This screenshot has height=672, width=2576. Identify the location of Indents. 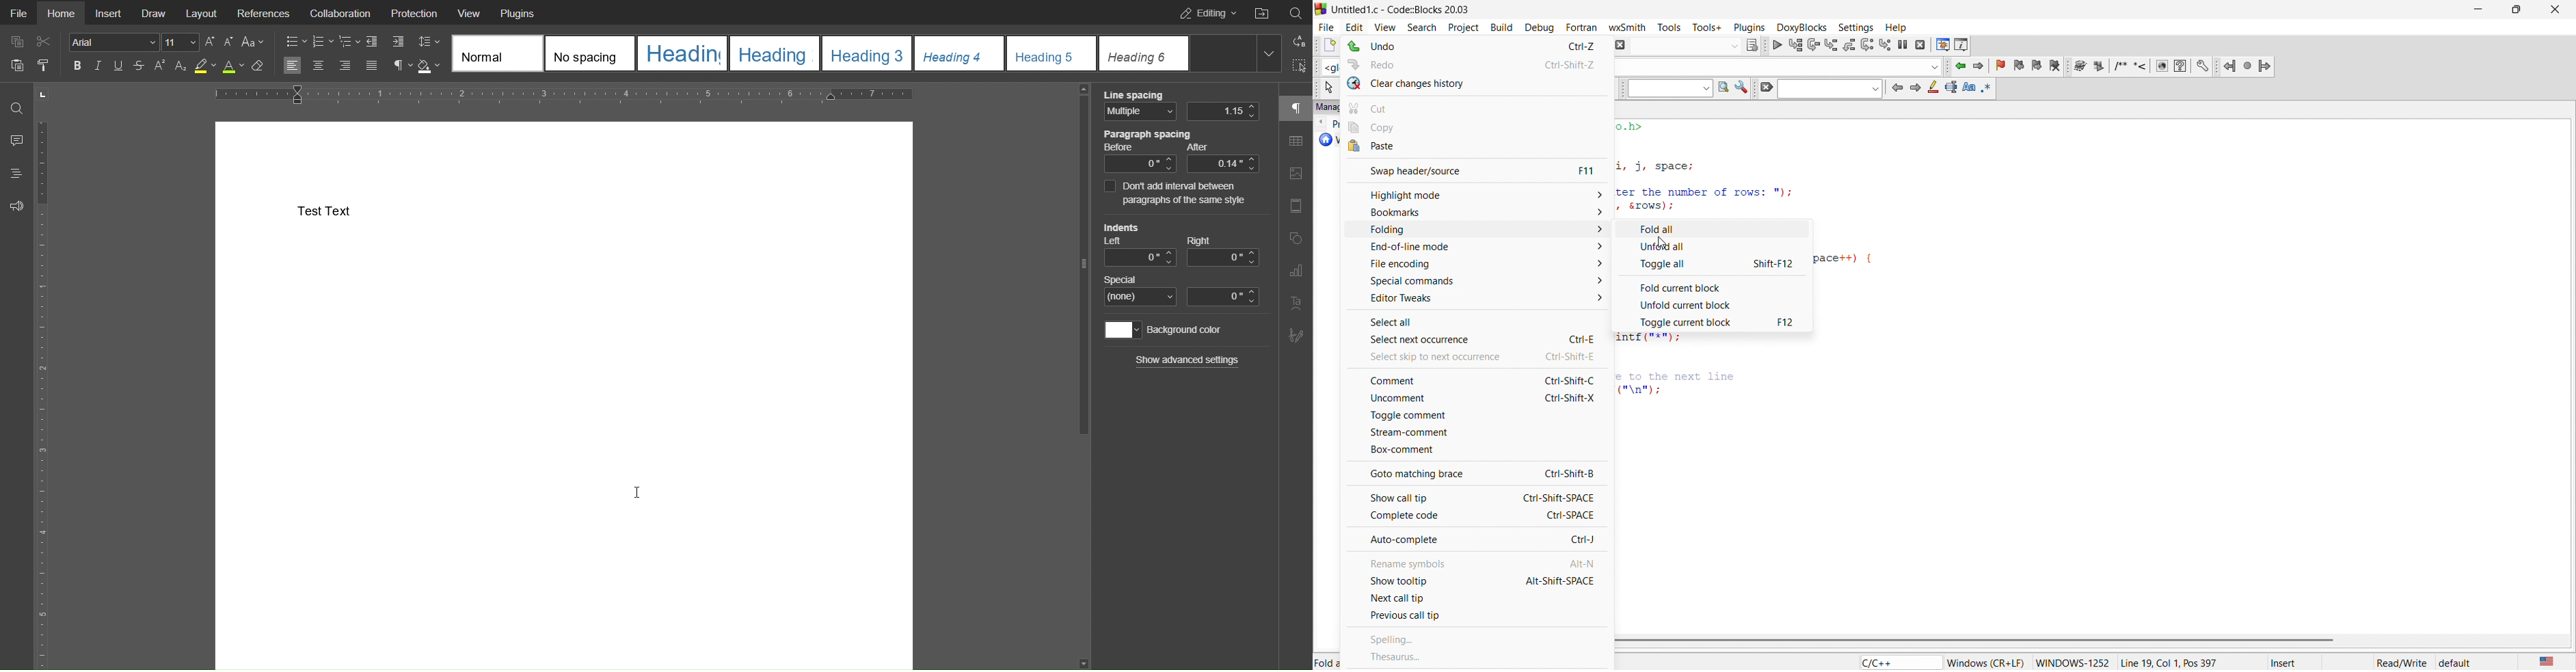
(1179, 244).